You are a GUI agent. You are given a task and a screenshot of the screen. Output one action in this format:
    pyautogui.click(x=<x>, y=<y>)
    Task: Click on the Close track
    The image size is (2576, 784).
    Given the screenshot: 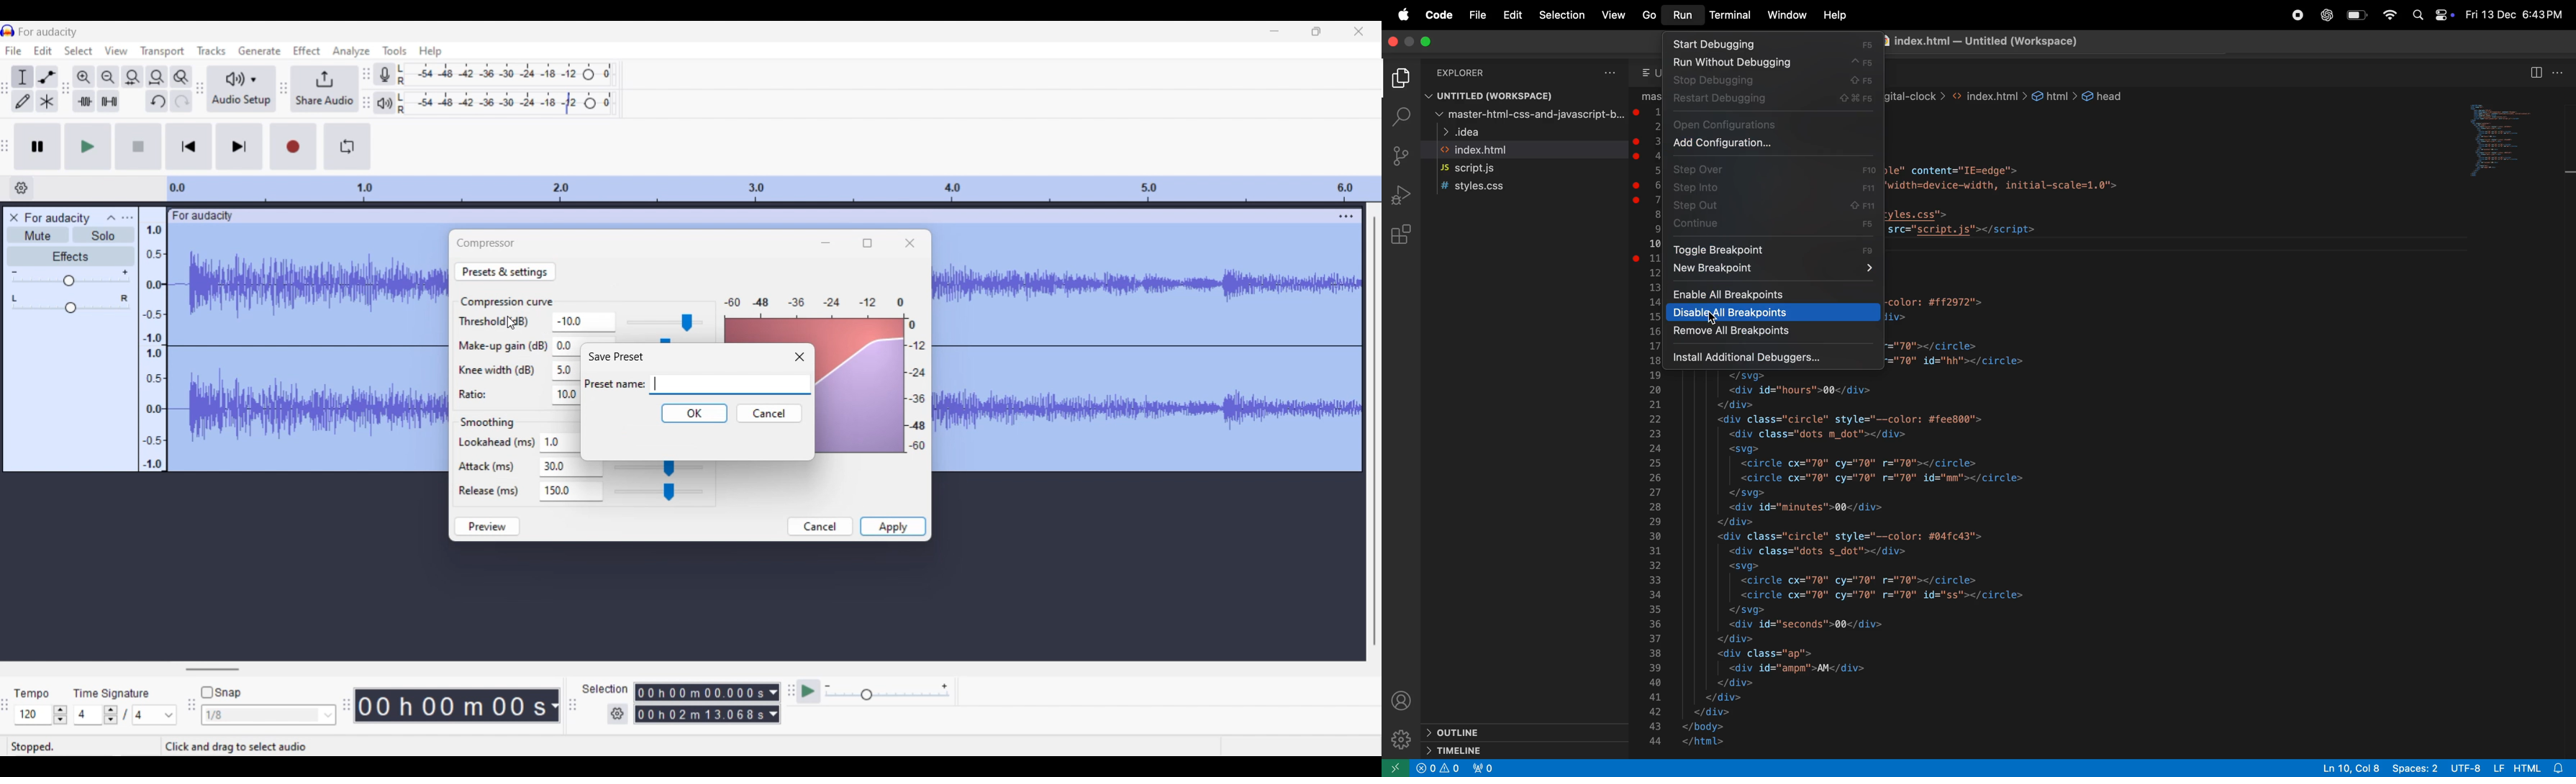 What is the action you would take?
    pyautogui.click(x=13, y=217)
    